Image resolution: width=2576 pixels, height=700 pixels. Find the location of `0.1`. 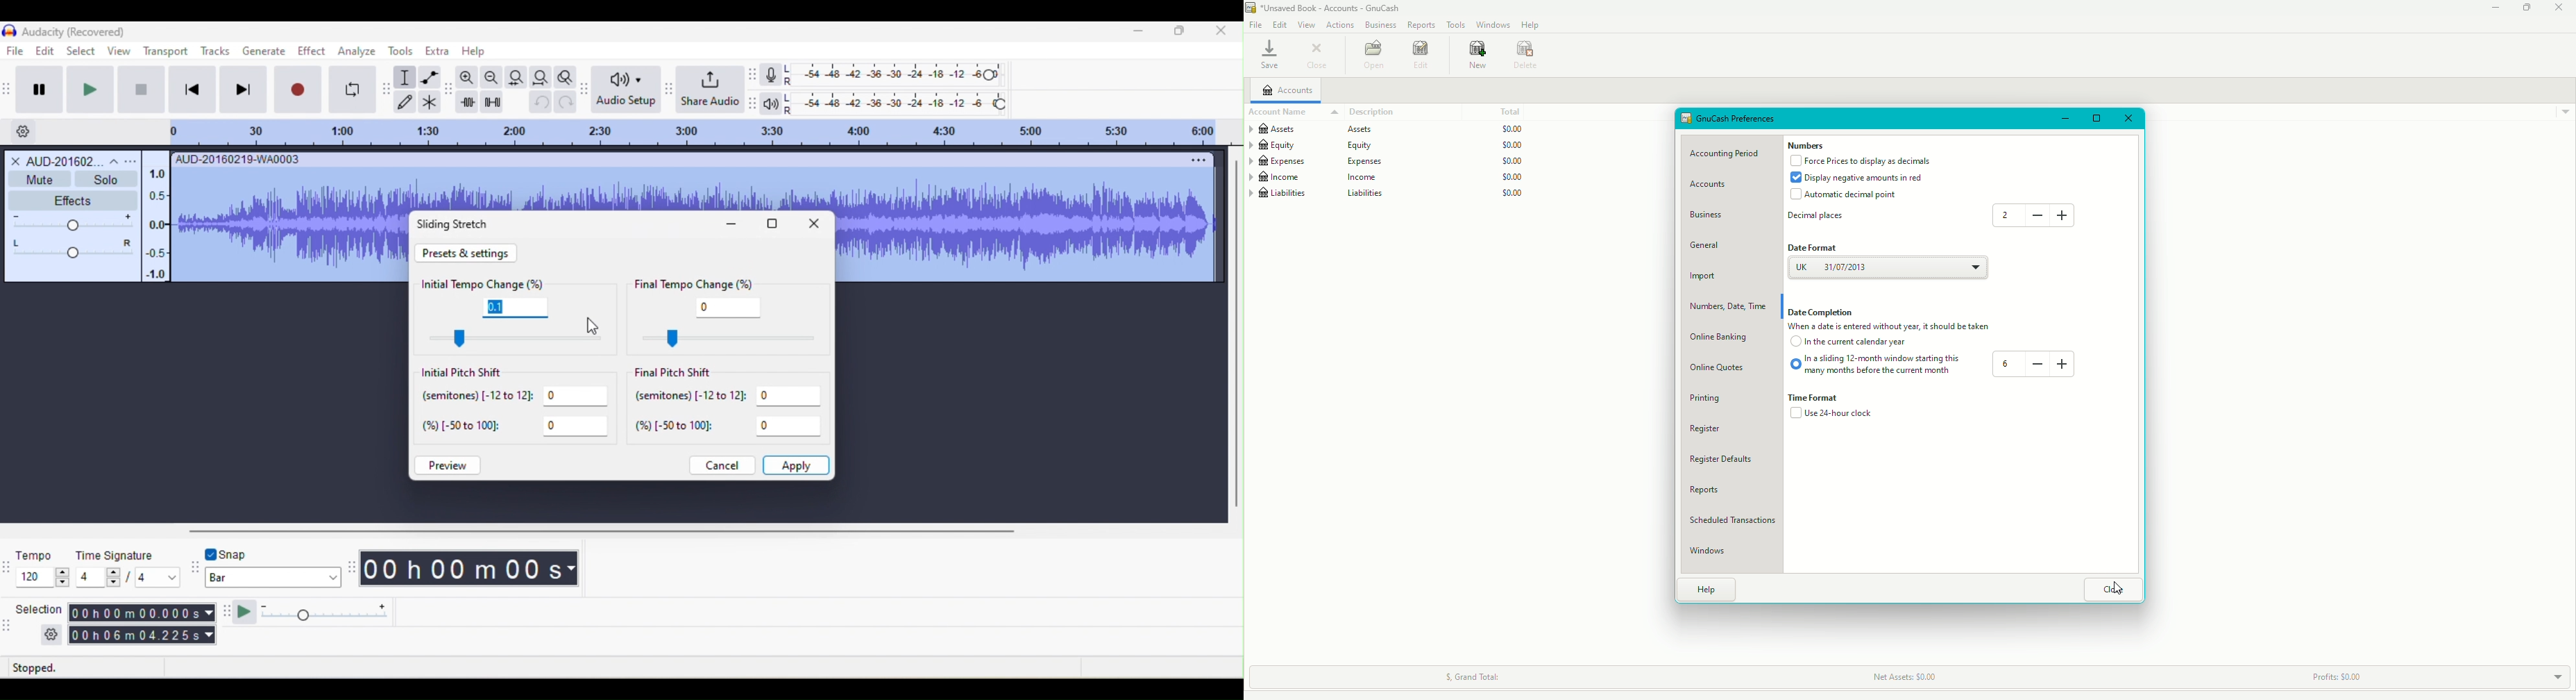

0.1 is located at coordinates (518, 307).